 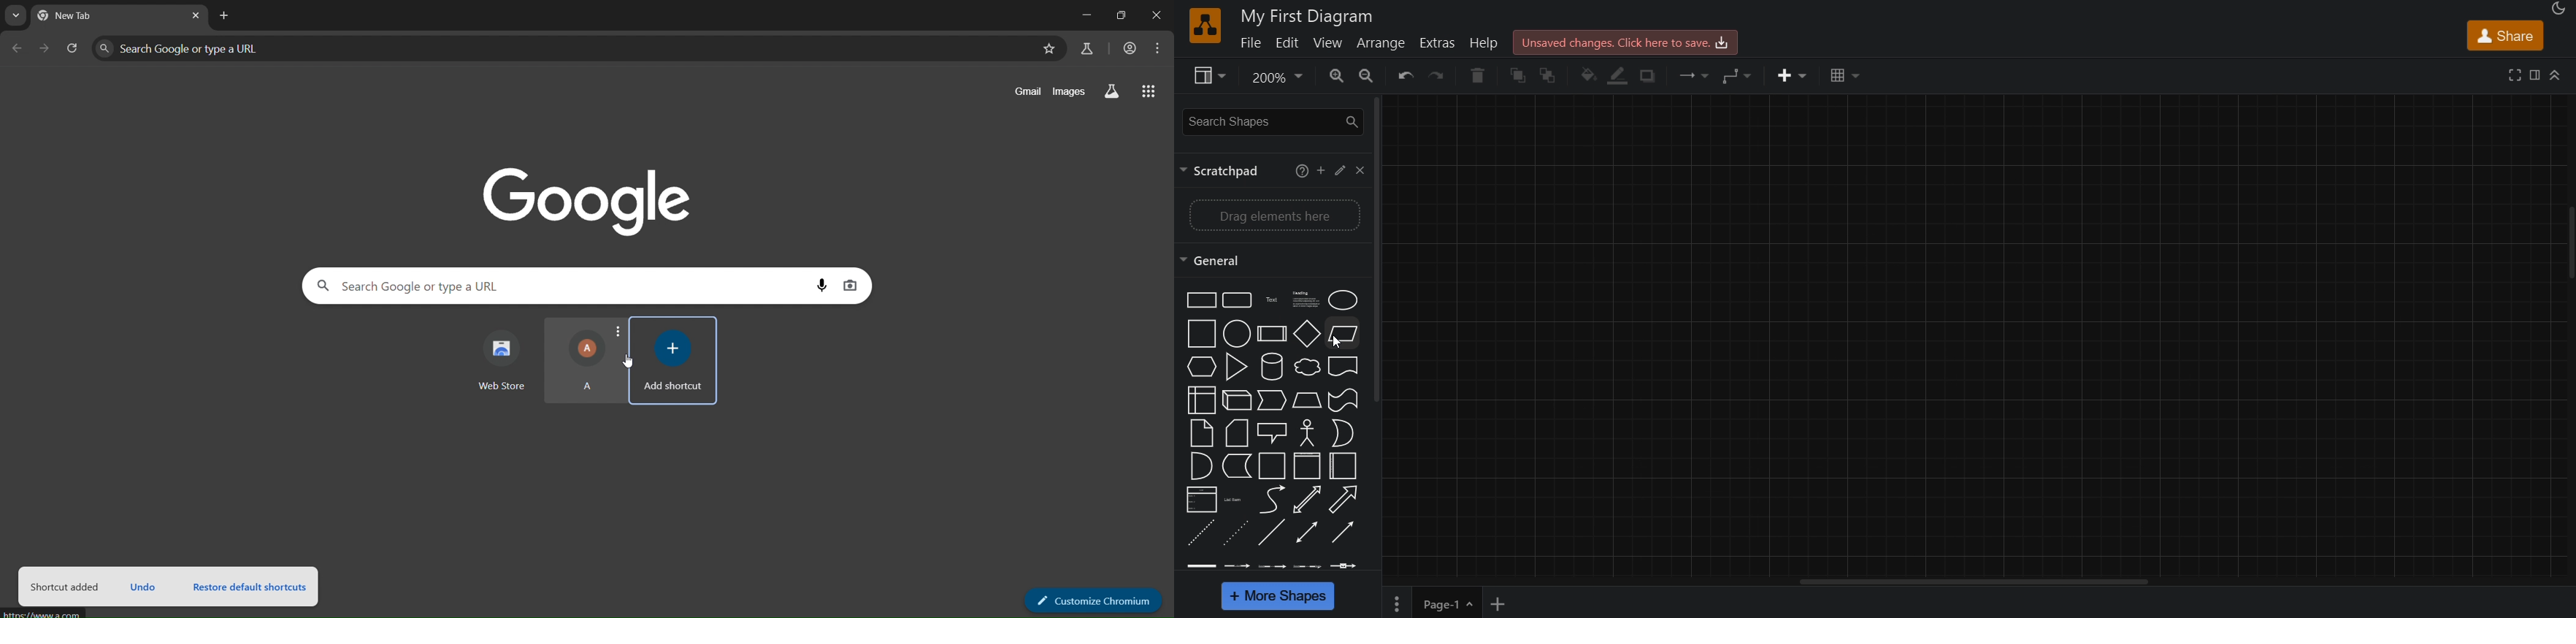 I want to click on add, so click(x=1317, y=172).